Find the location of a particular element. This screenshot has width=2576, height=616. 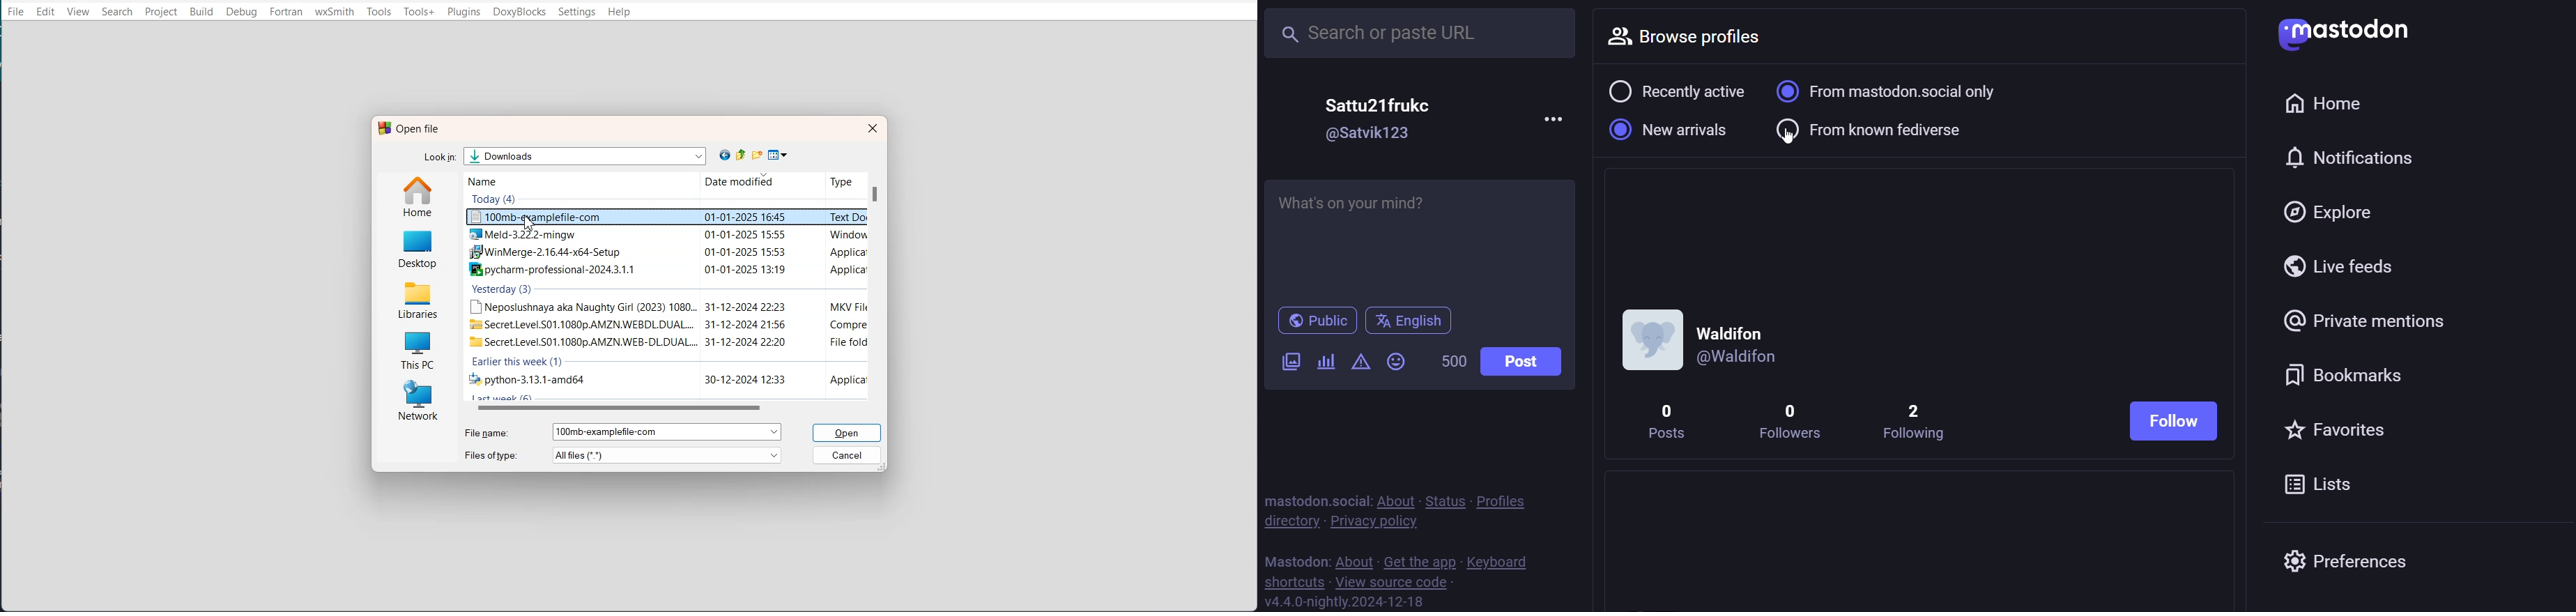

today (4) is located at coordinates (496, 199).